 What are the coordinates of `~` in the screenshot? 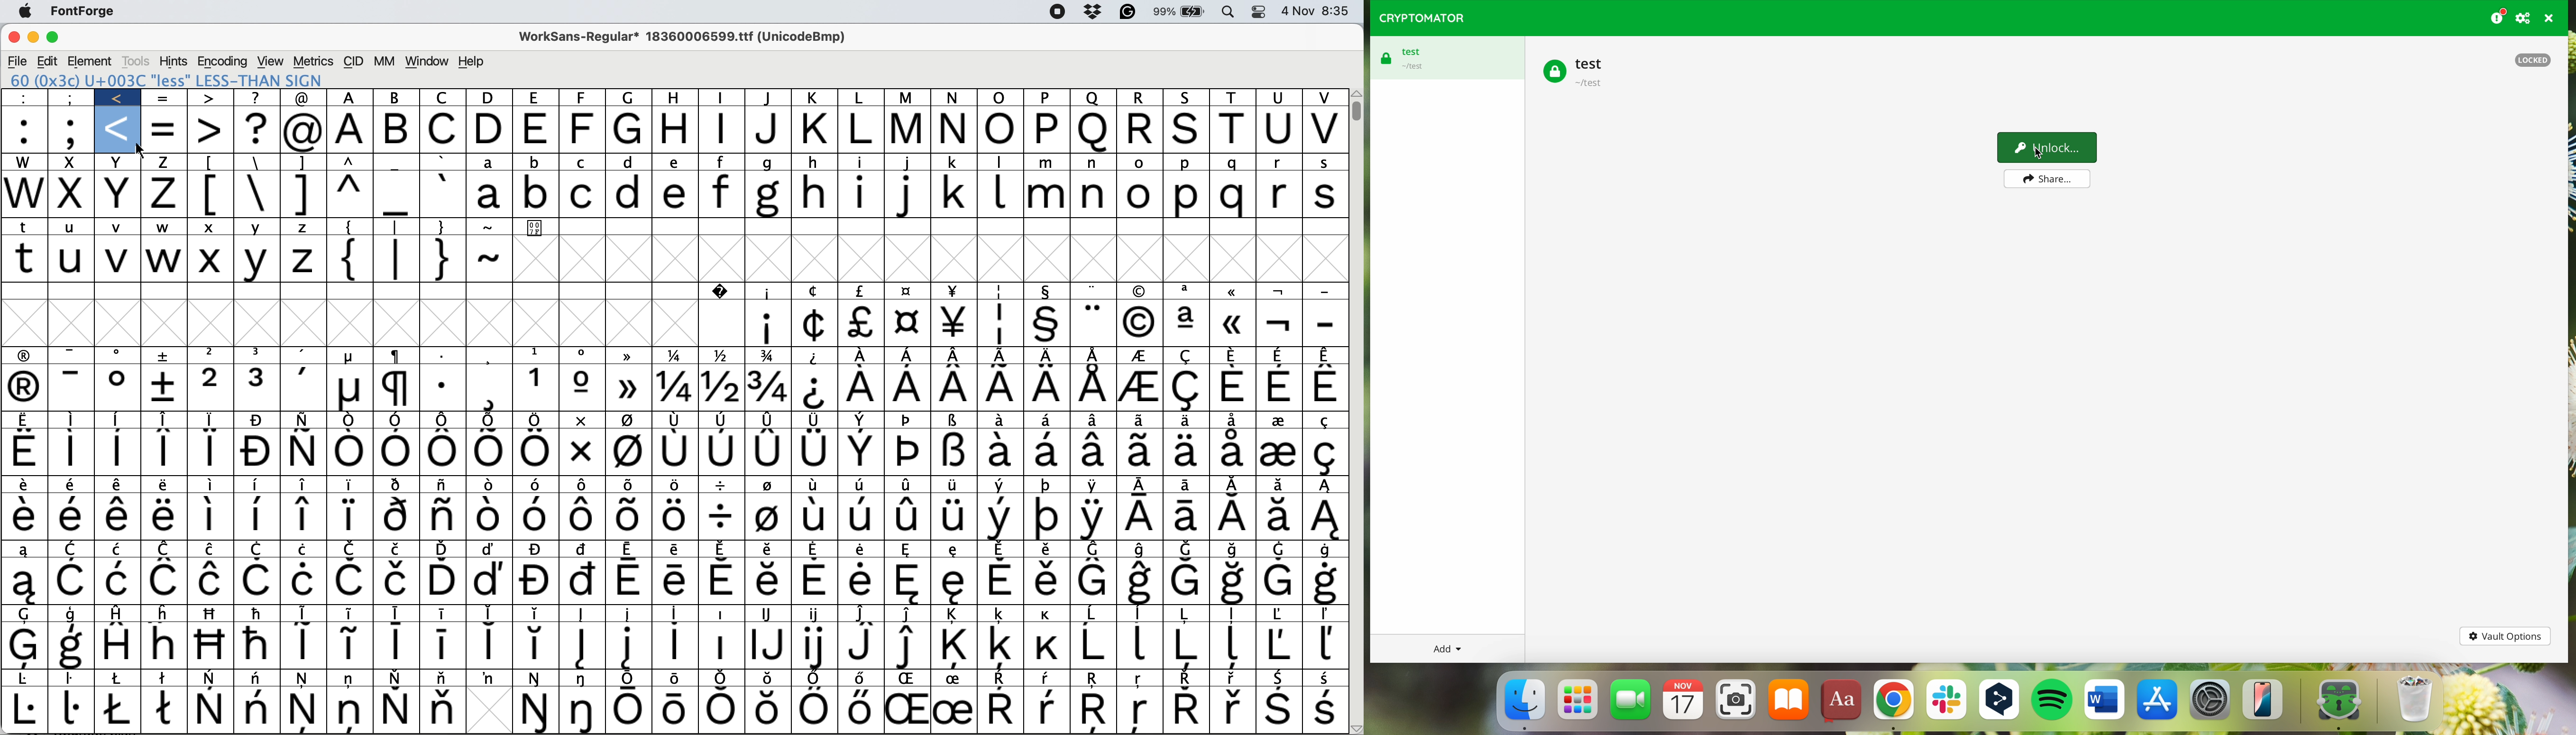 It's located at (489, 259).